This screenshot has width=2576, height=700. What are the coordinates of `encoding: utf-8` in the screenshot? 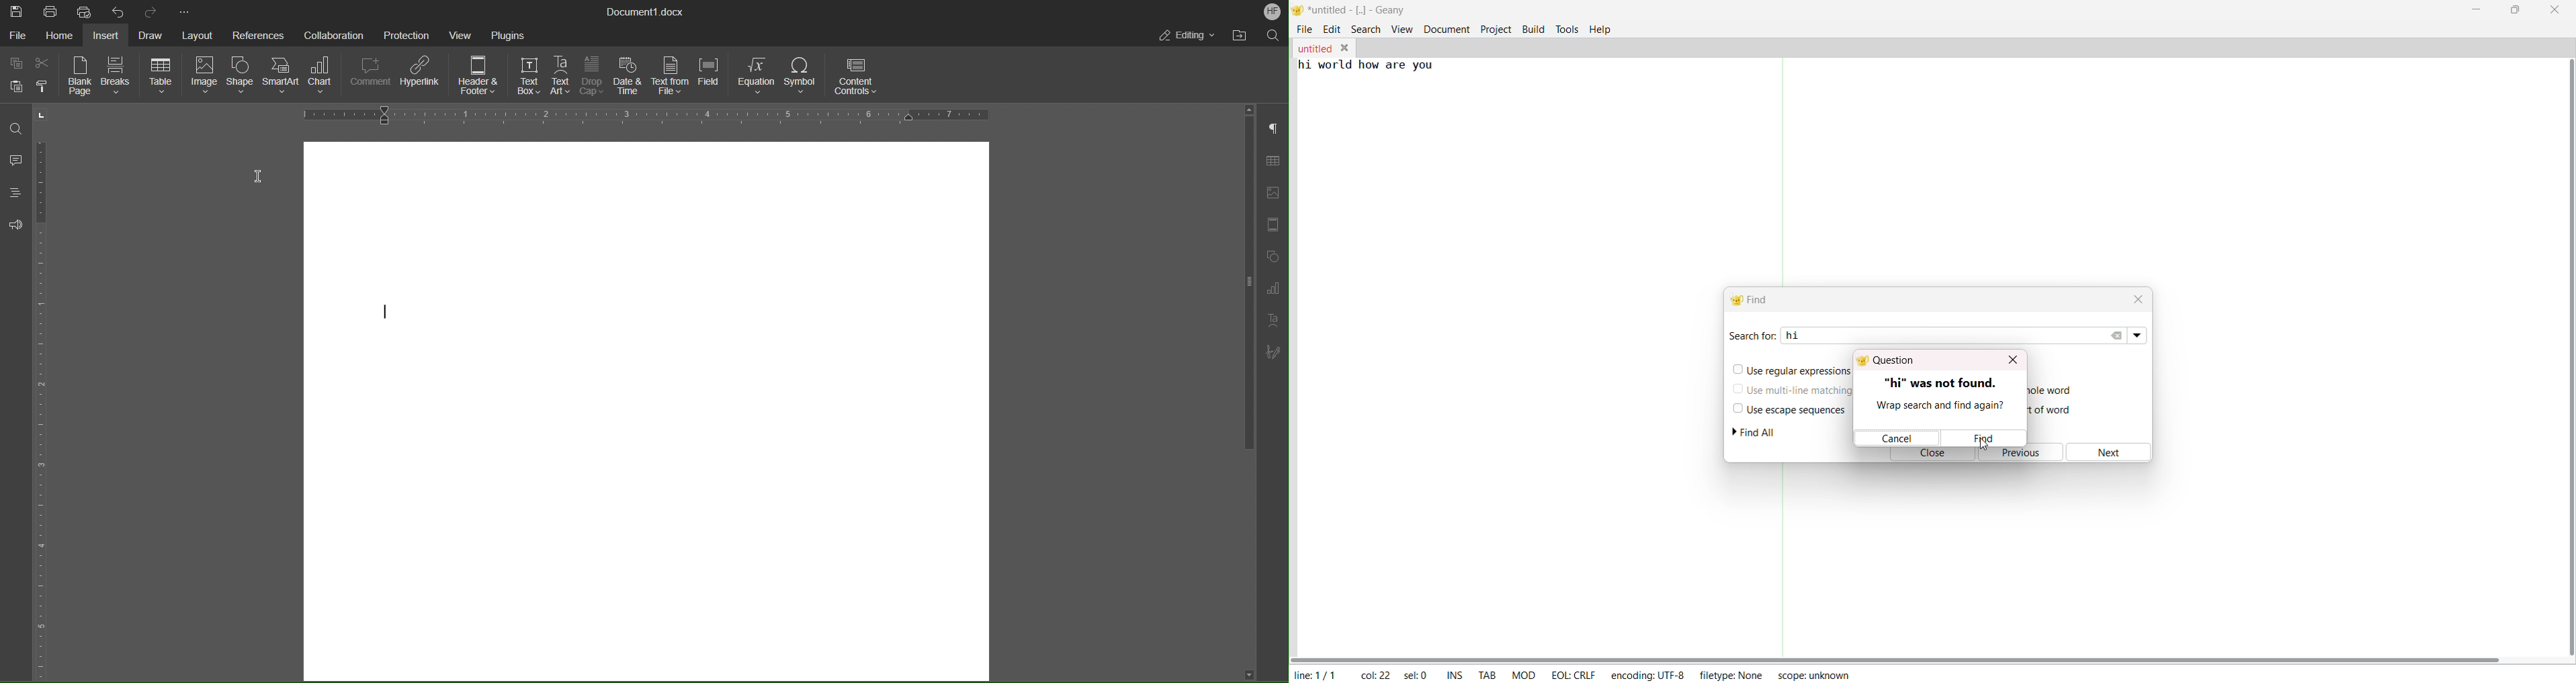 It's located at (1646, 674).